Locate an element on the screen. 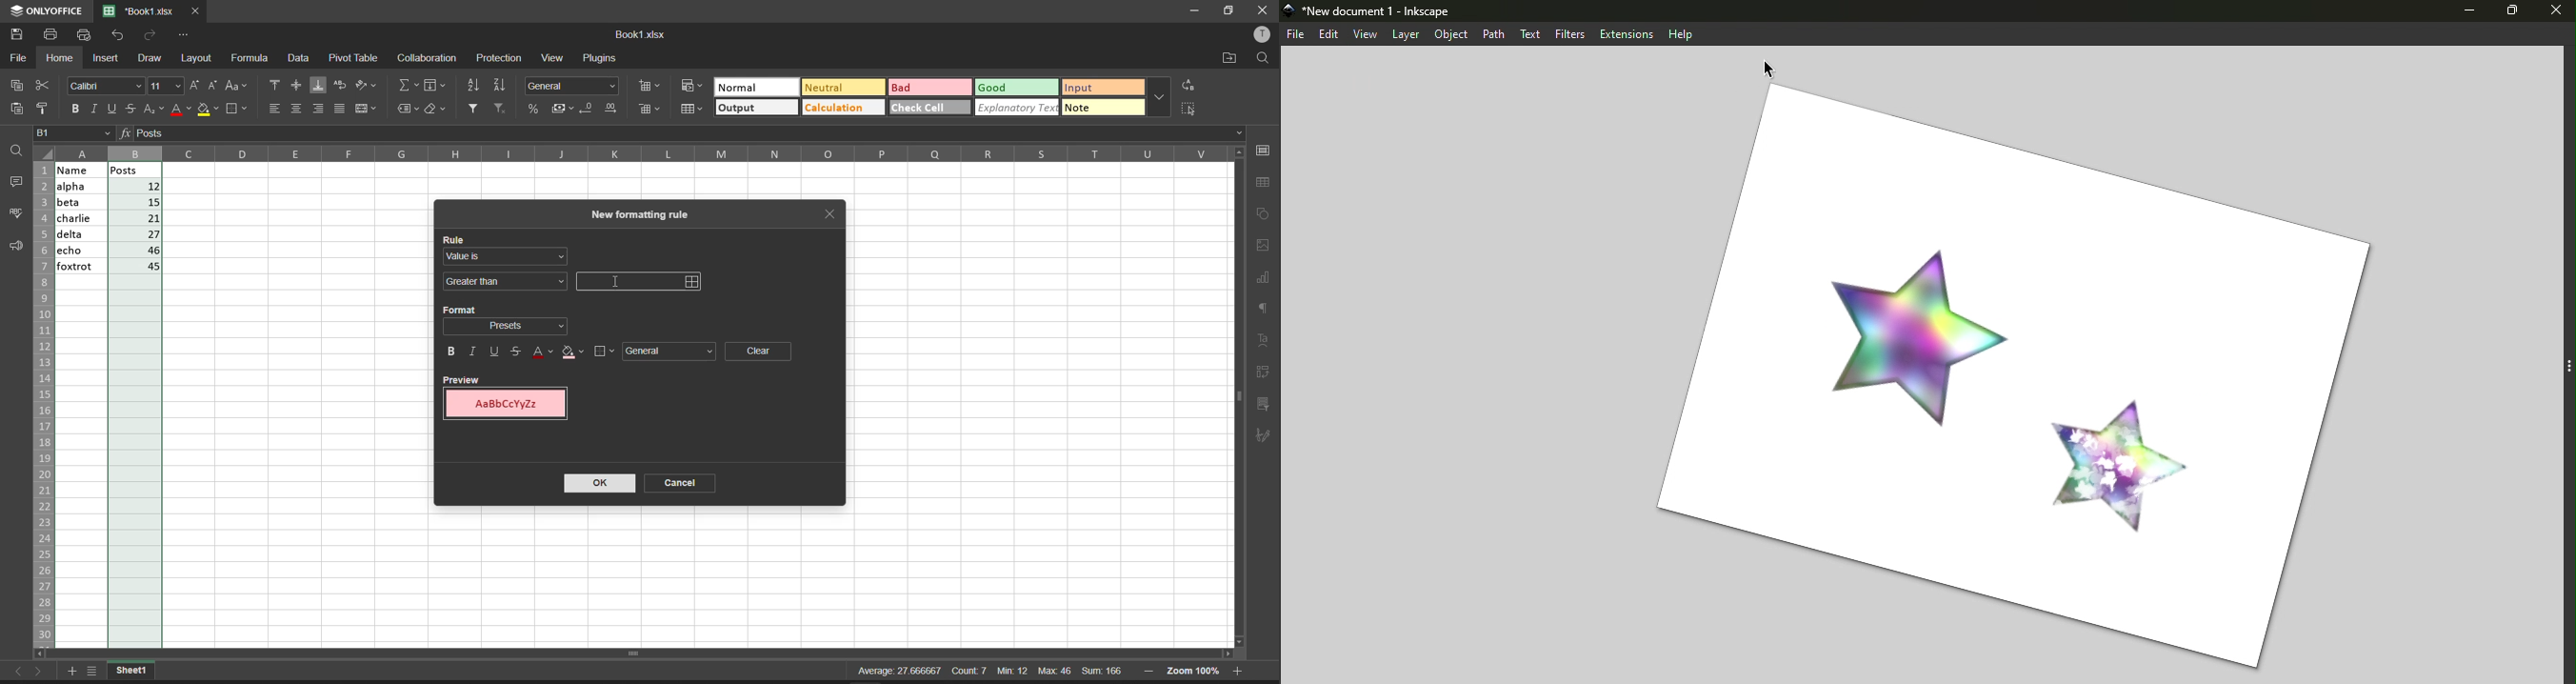 The image size is (2576, 700). insert cells is located at coordinates (652, 85).